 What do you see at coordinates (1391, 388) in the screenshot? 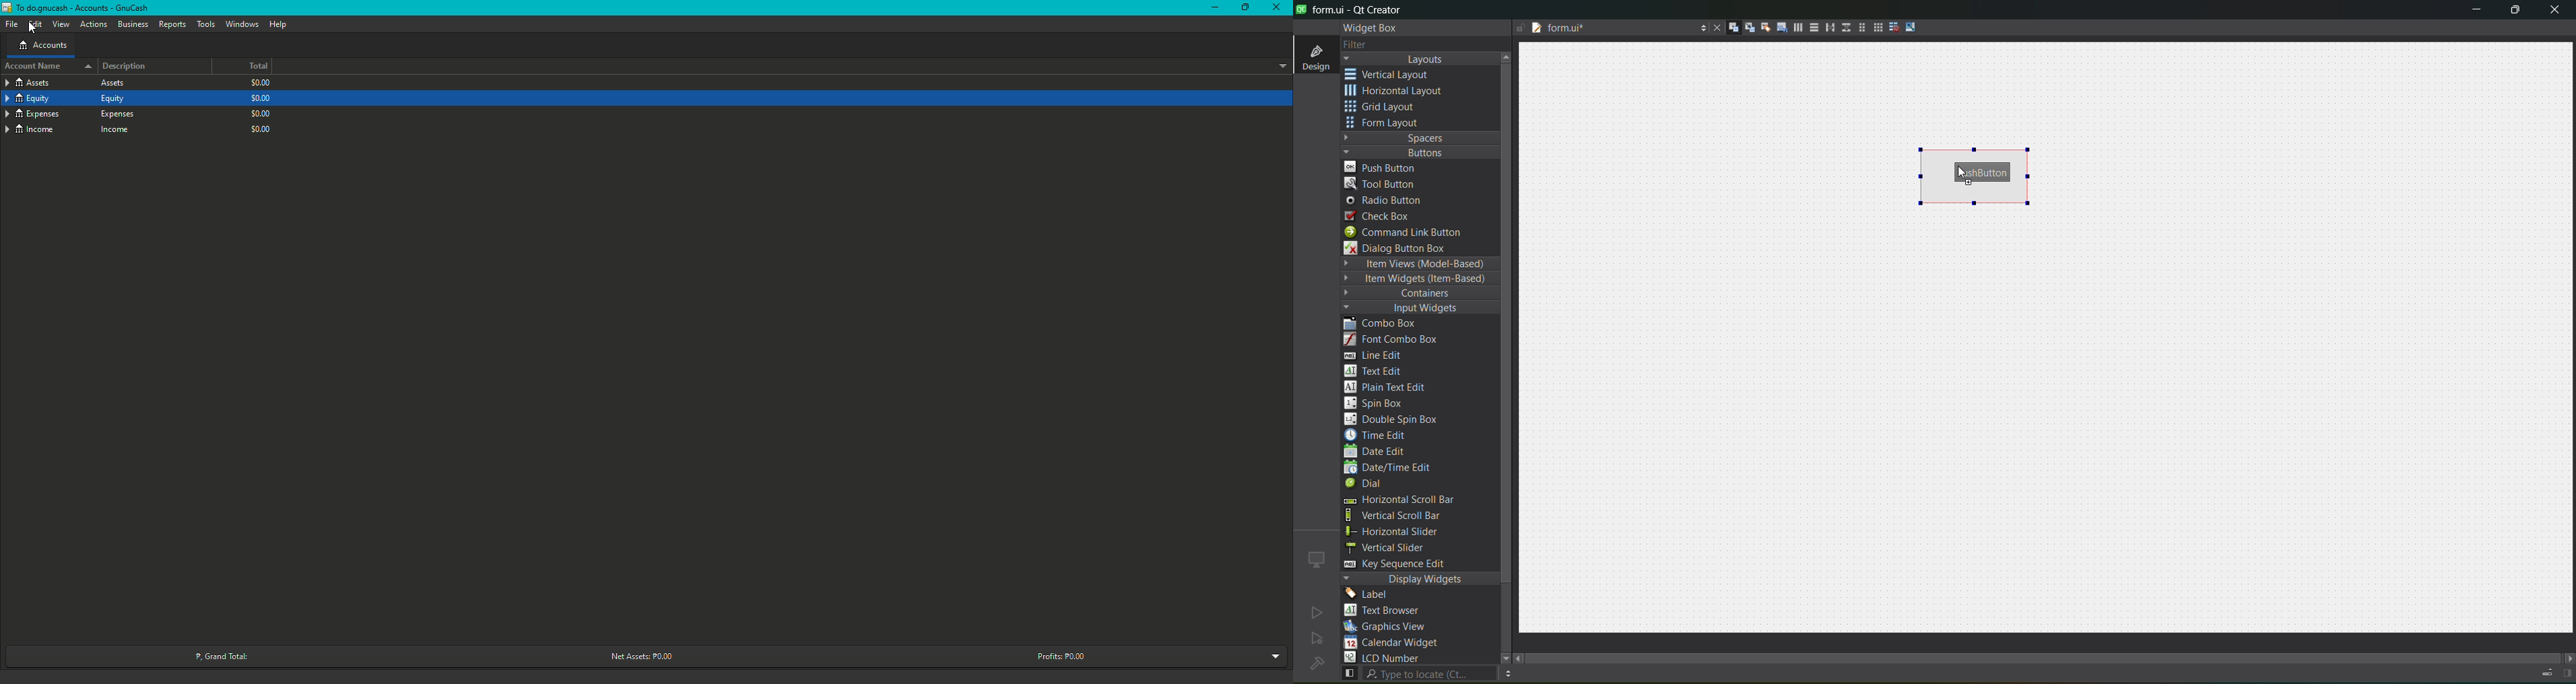
I see `plain text edit` at bounding box center [1391, 388].